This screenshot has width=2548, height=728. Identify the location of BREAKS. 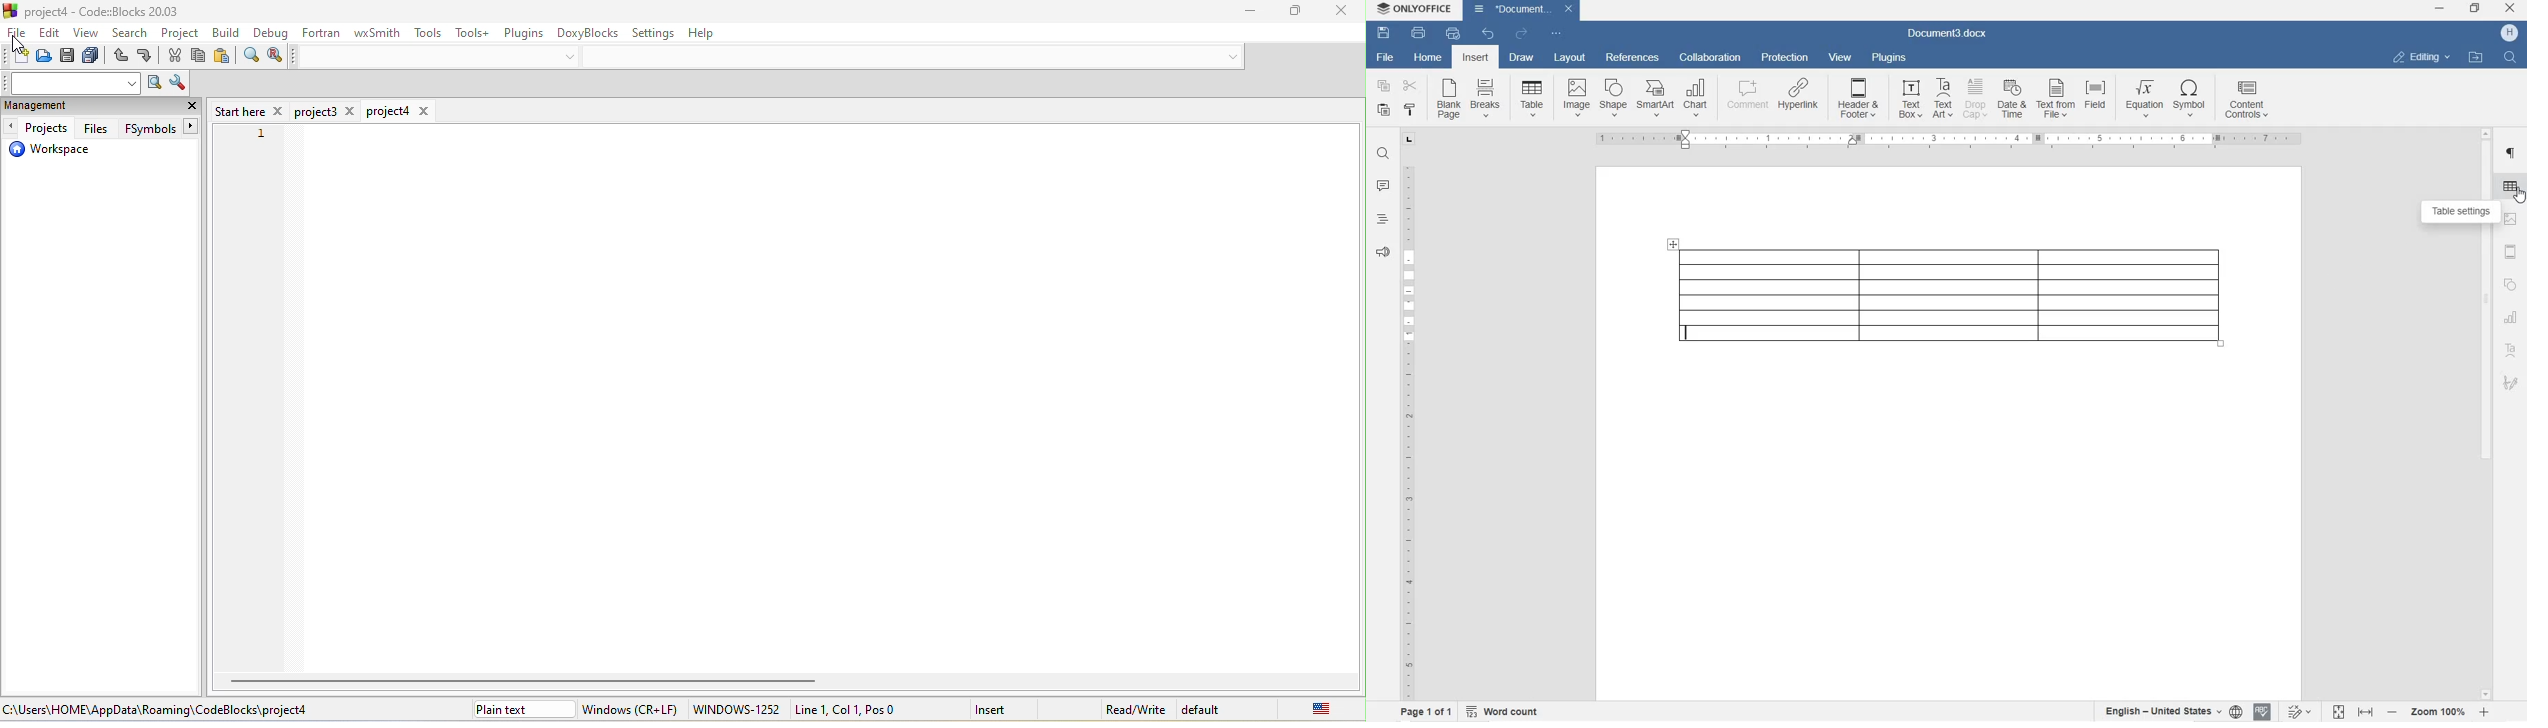
(1487, 99).